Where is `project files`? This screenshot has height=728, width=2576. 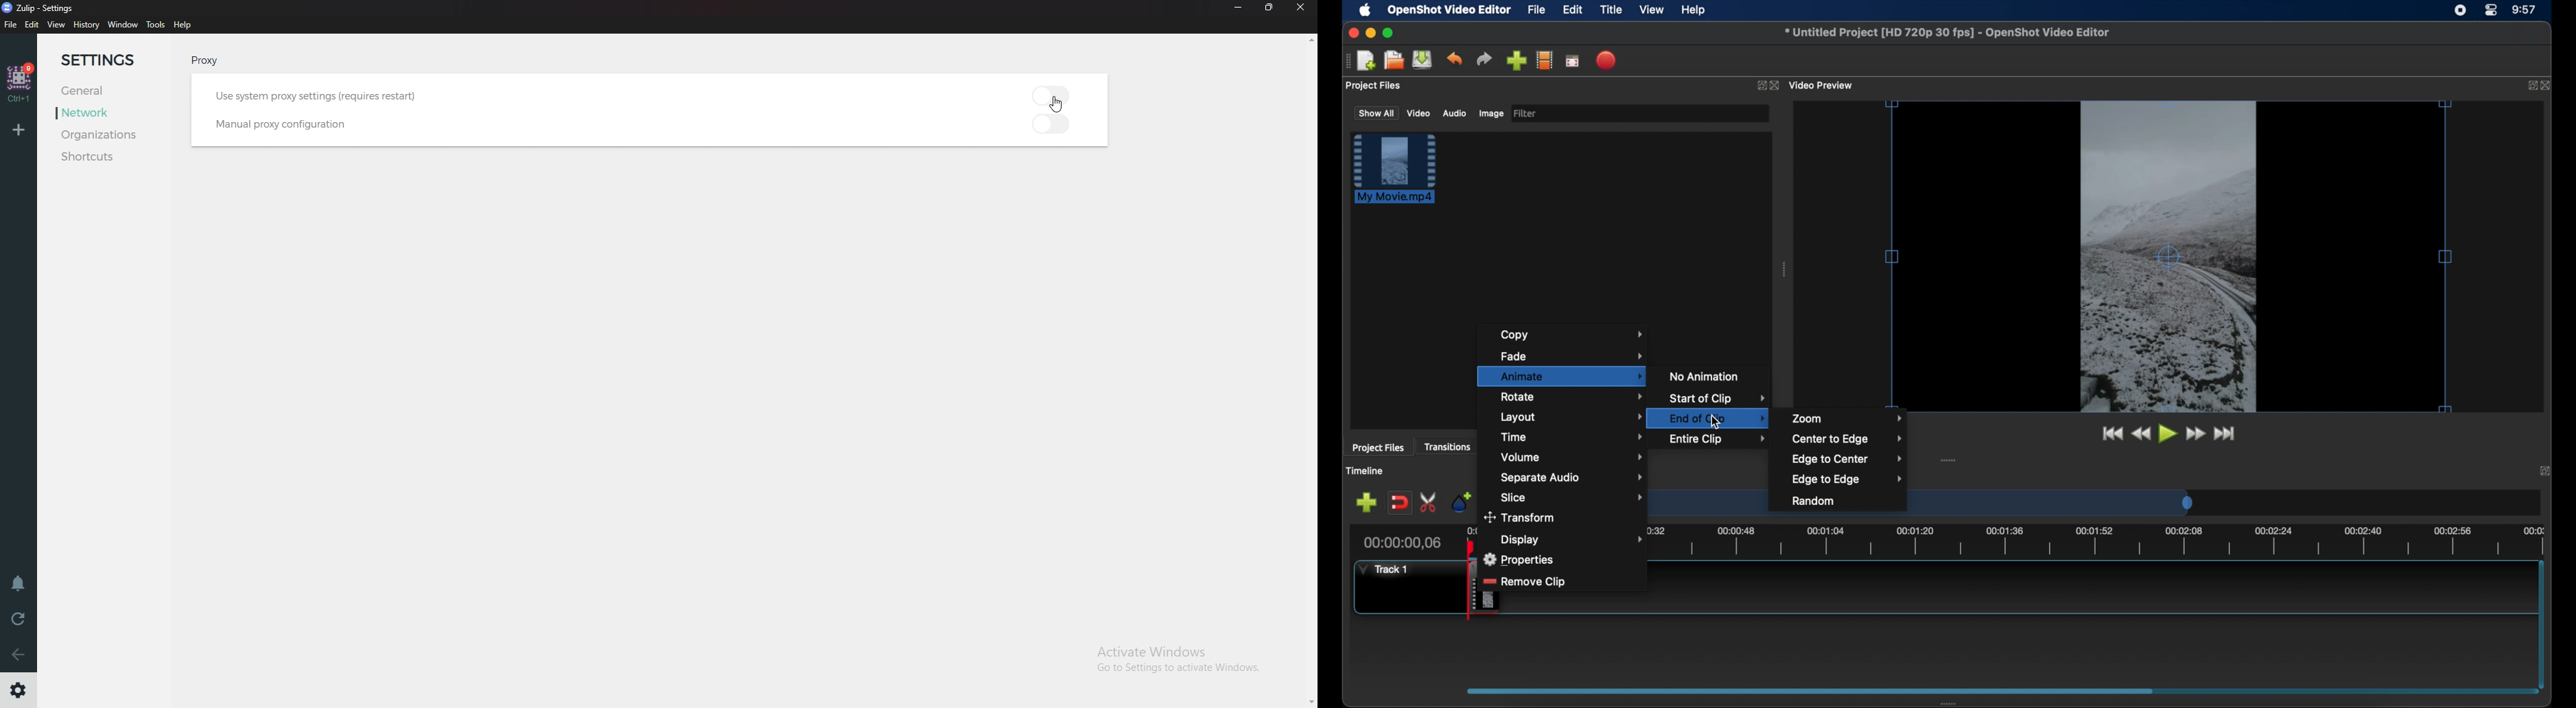
project files is located at coordinates (1375, 86).